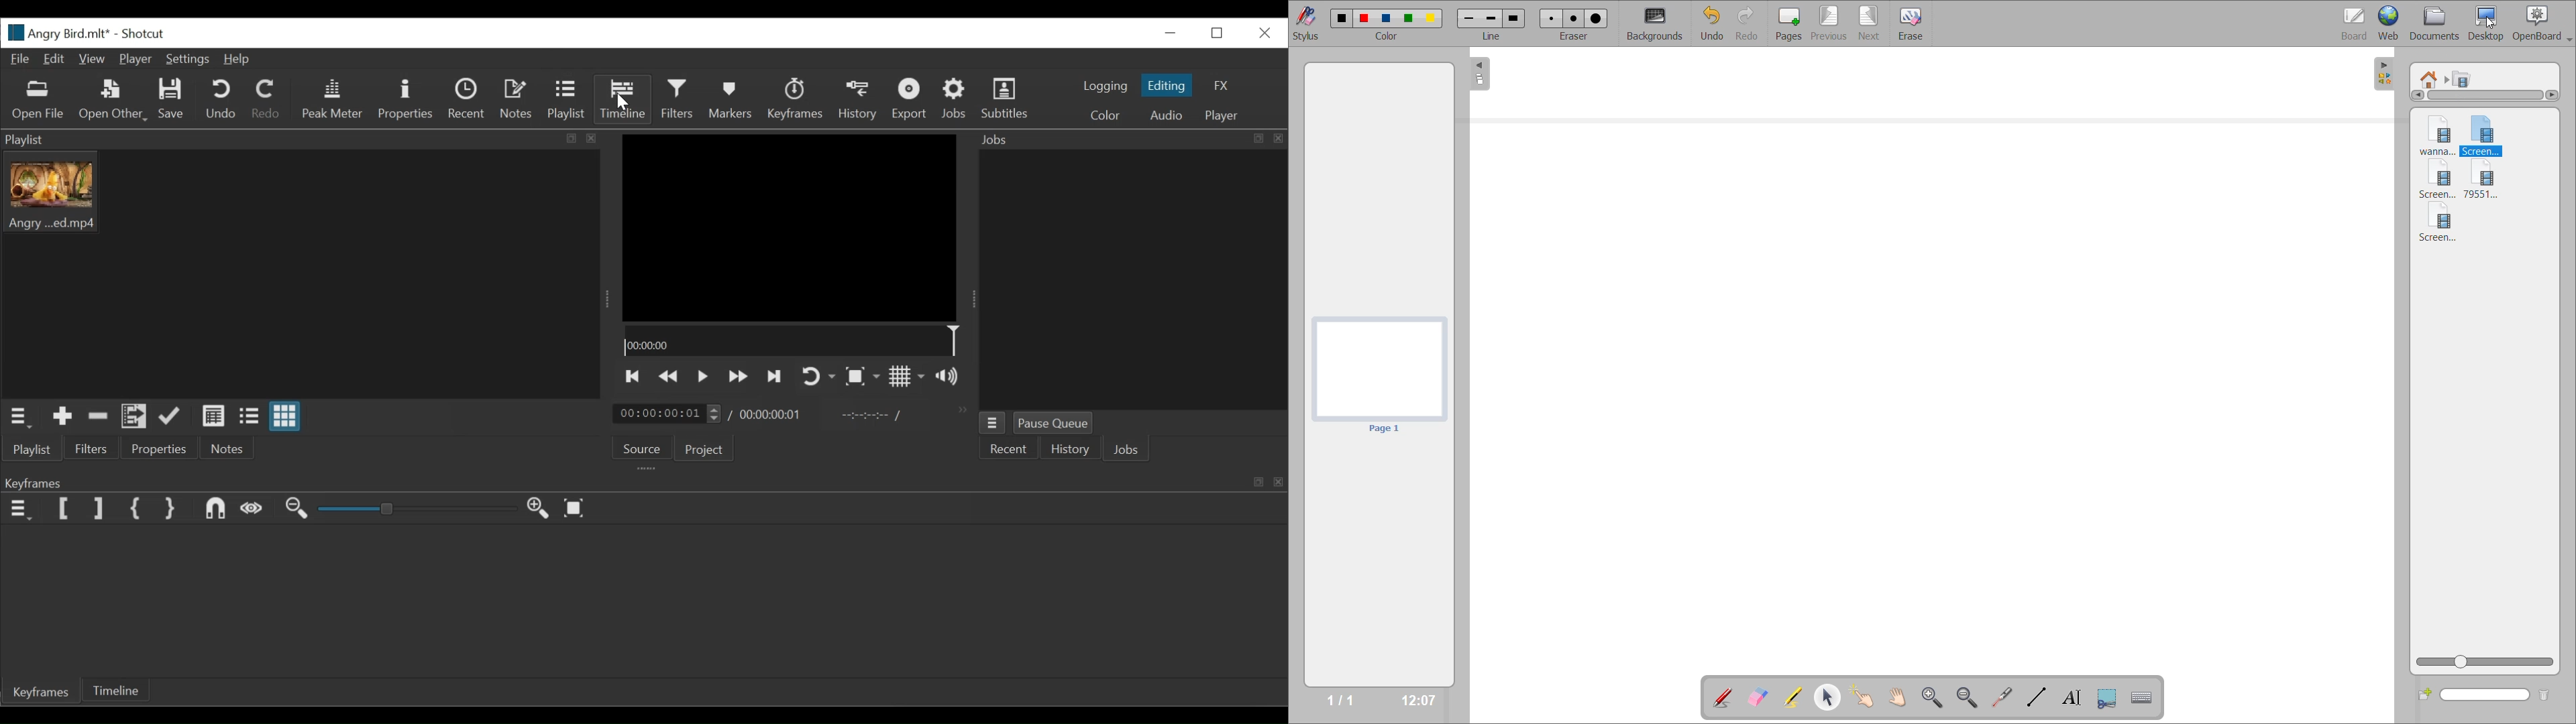  I want to click on Jobs Panel, so click(1132, 139).